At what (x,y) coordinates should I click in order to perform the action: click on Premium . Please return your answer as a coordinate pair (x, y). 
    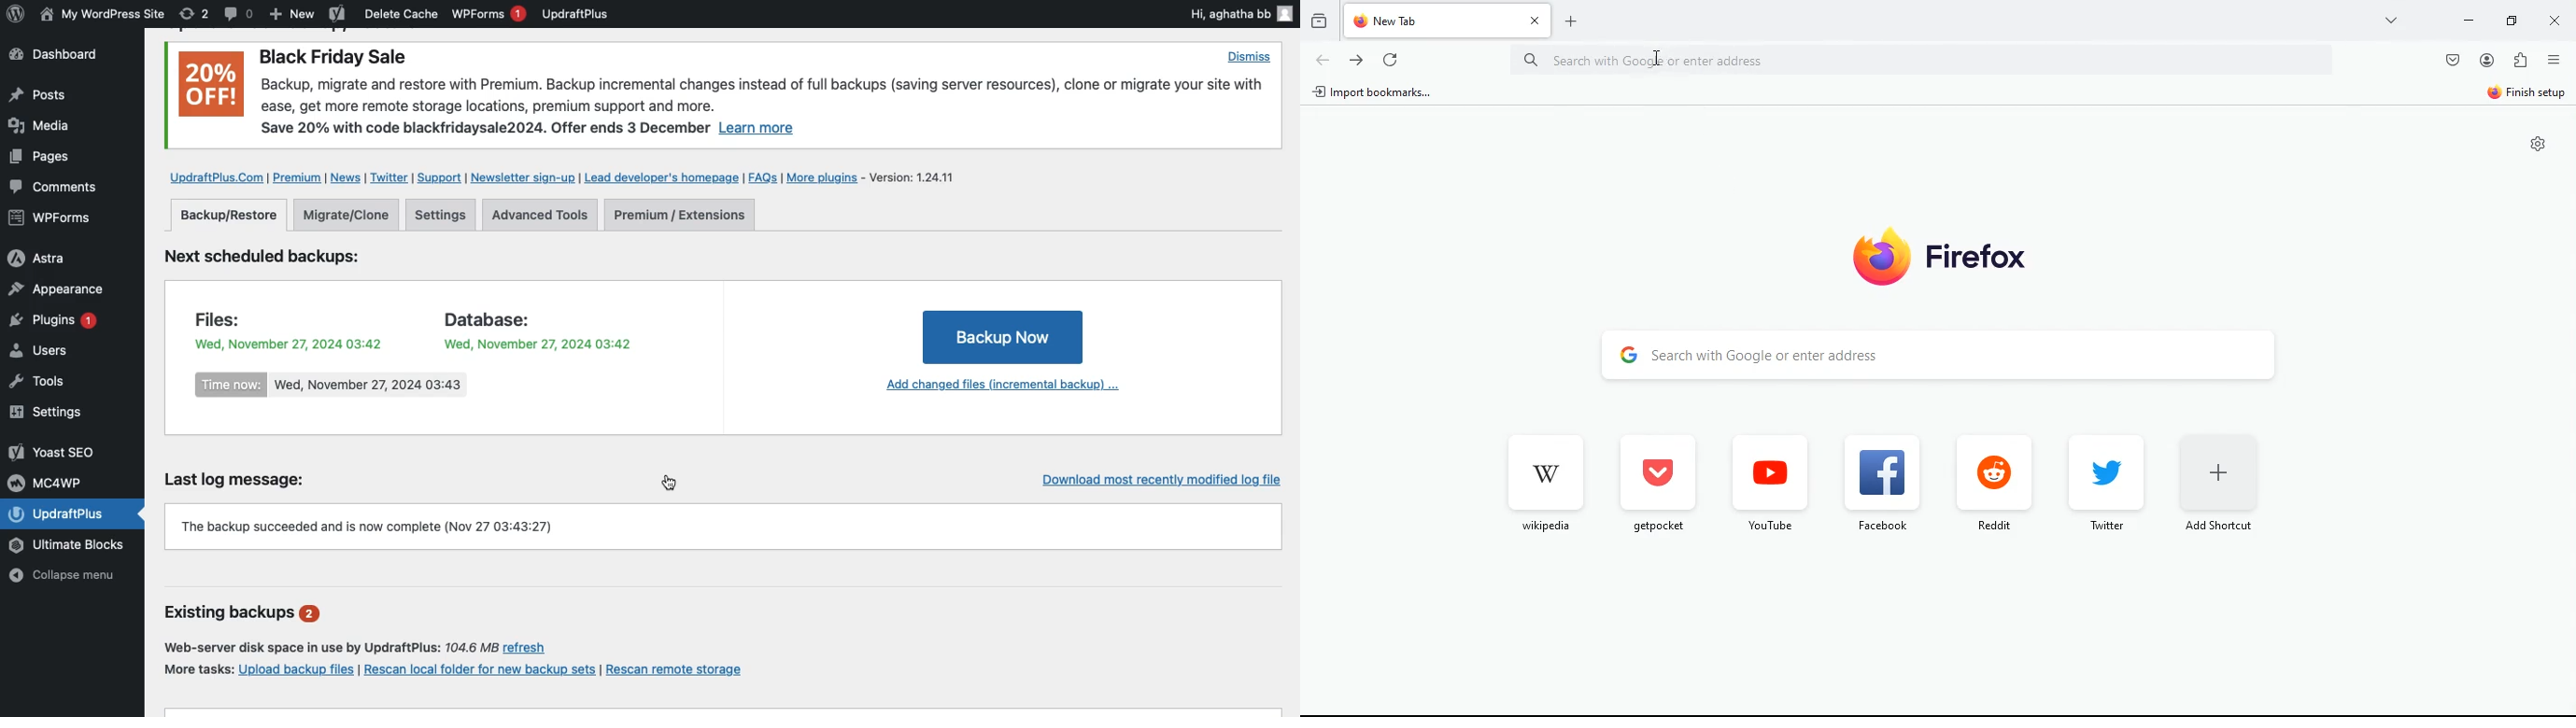
    Looking at the image, I should click on (301, 178).